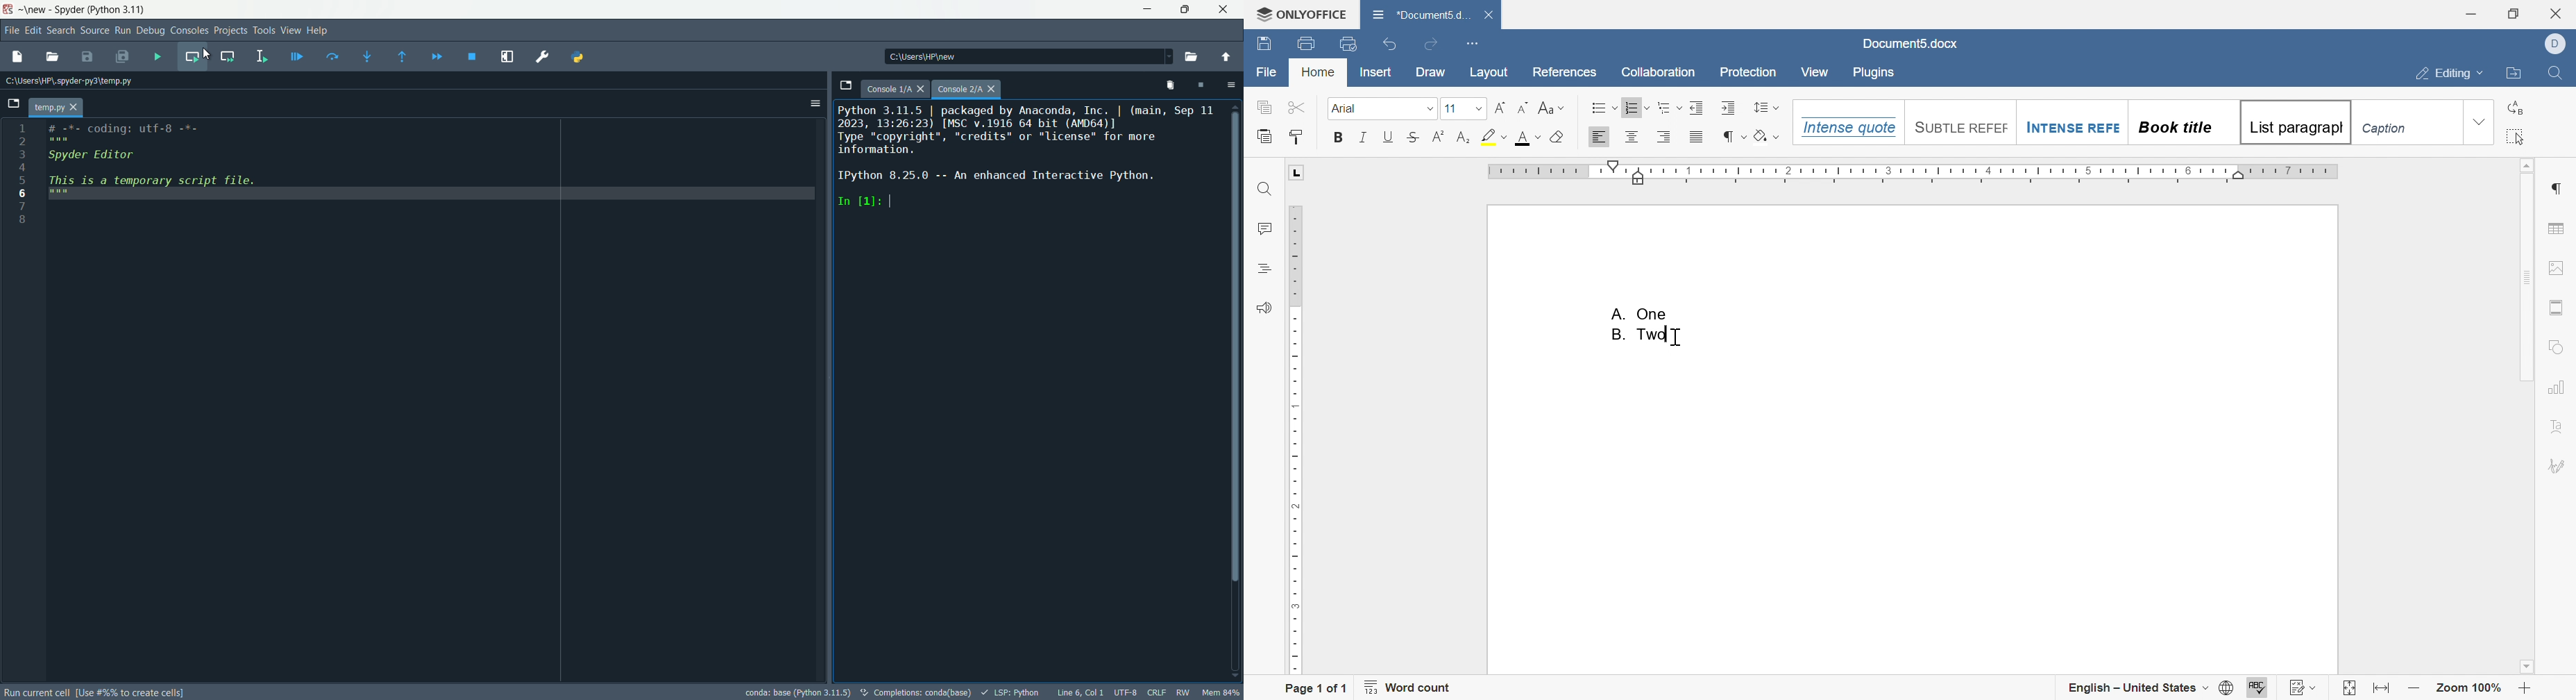  Describe the element at coordinates (1348, 44) in the screenshot. I see `quick print` at that location.